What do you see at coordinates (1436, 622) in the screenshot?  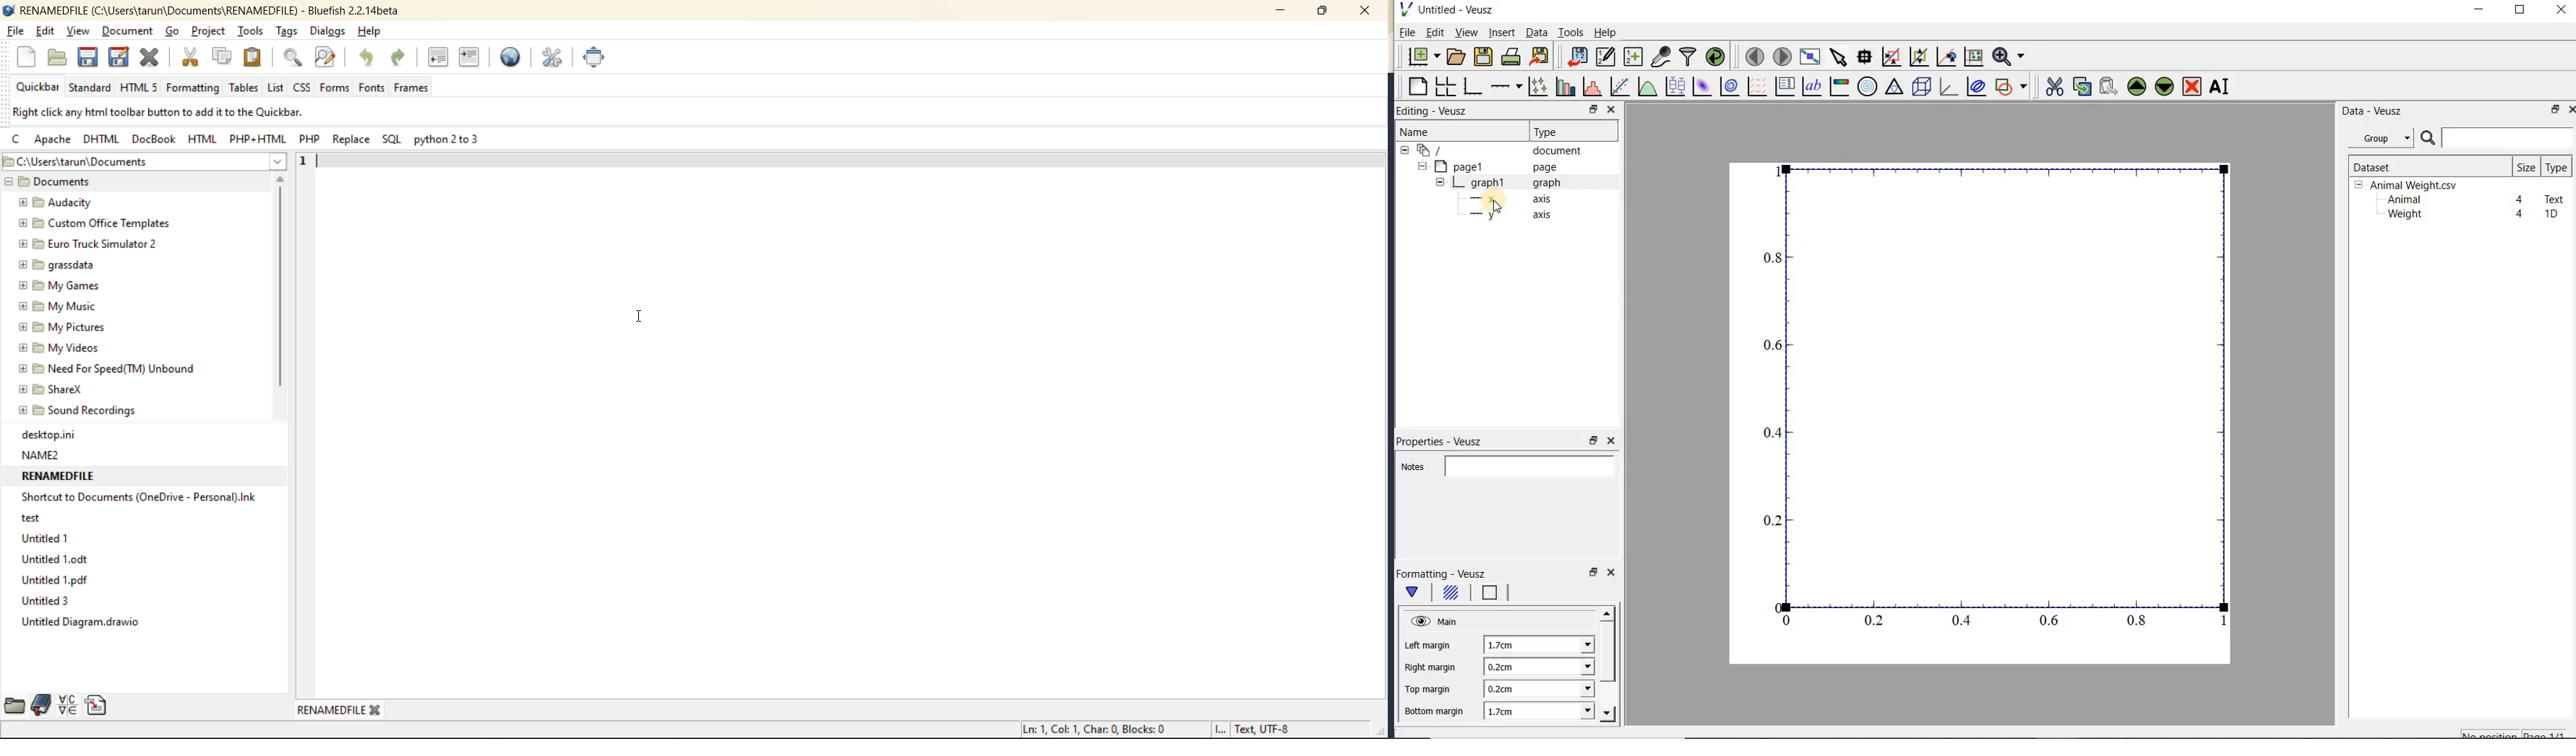 I see `Main` at bounding box center [1436, 622].